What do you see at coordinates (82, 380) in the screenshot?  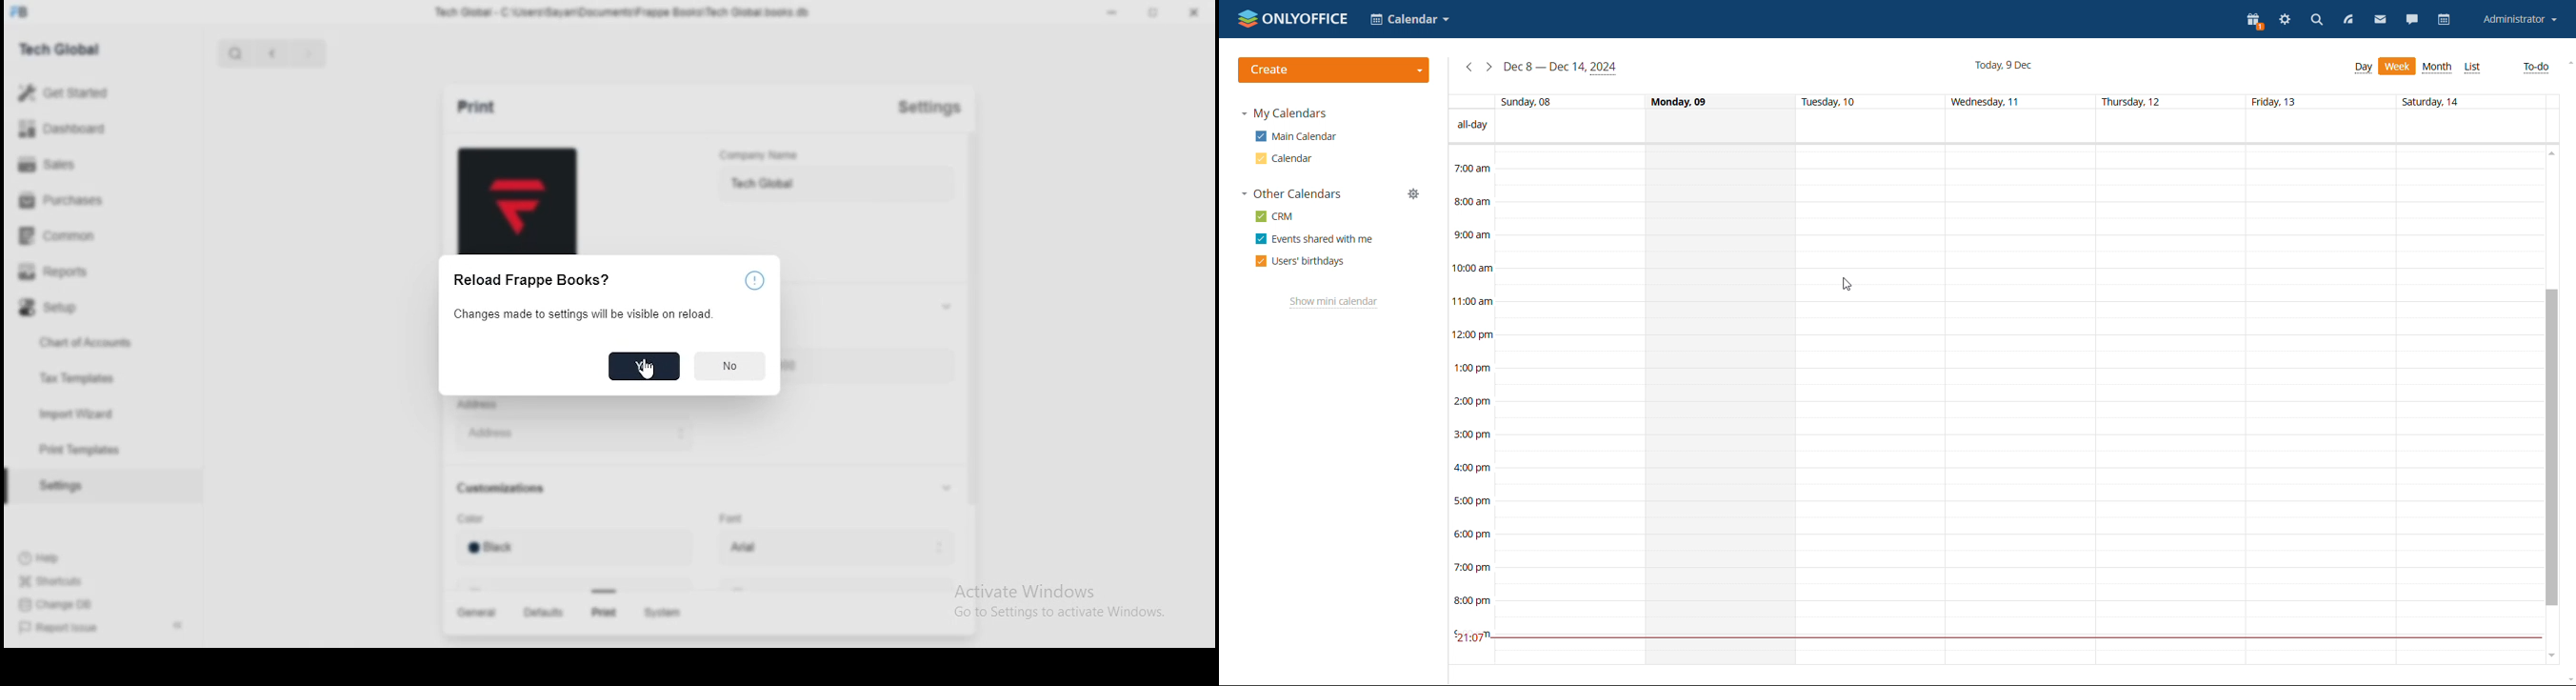 I see `Tax Templates` at bounding box center [82, 380].